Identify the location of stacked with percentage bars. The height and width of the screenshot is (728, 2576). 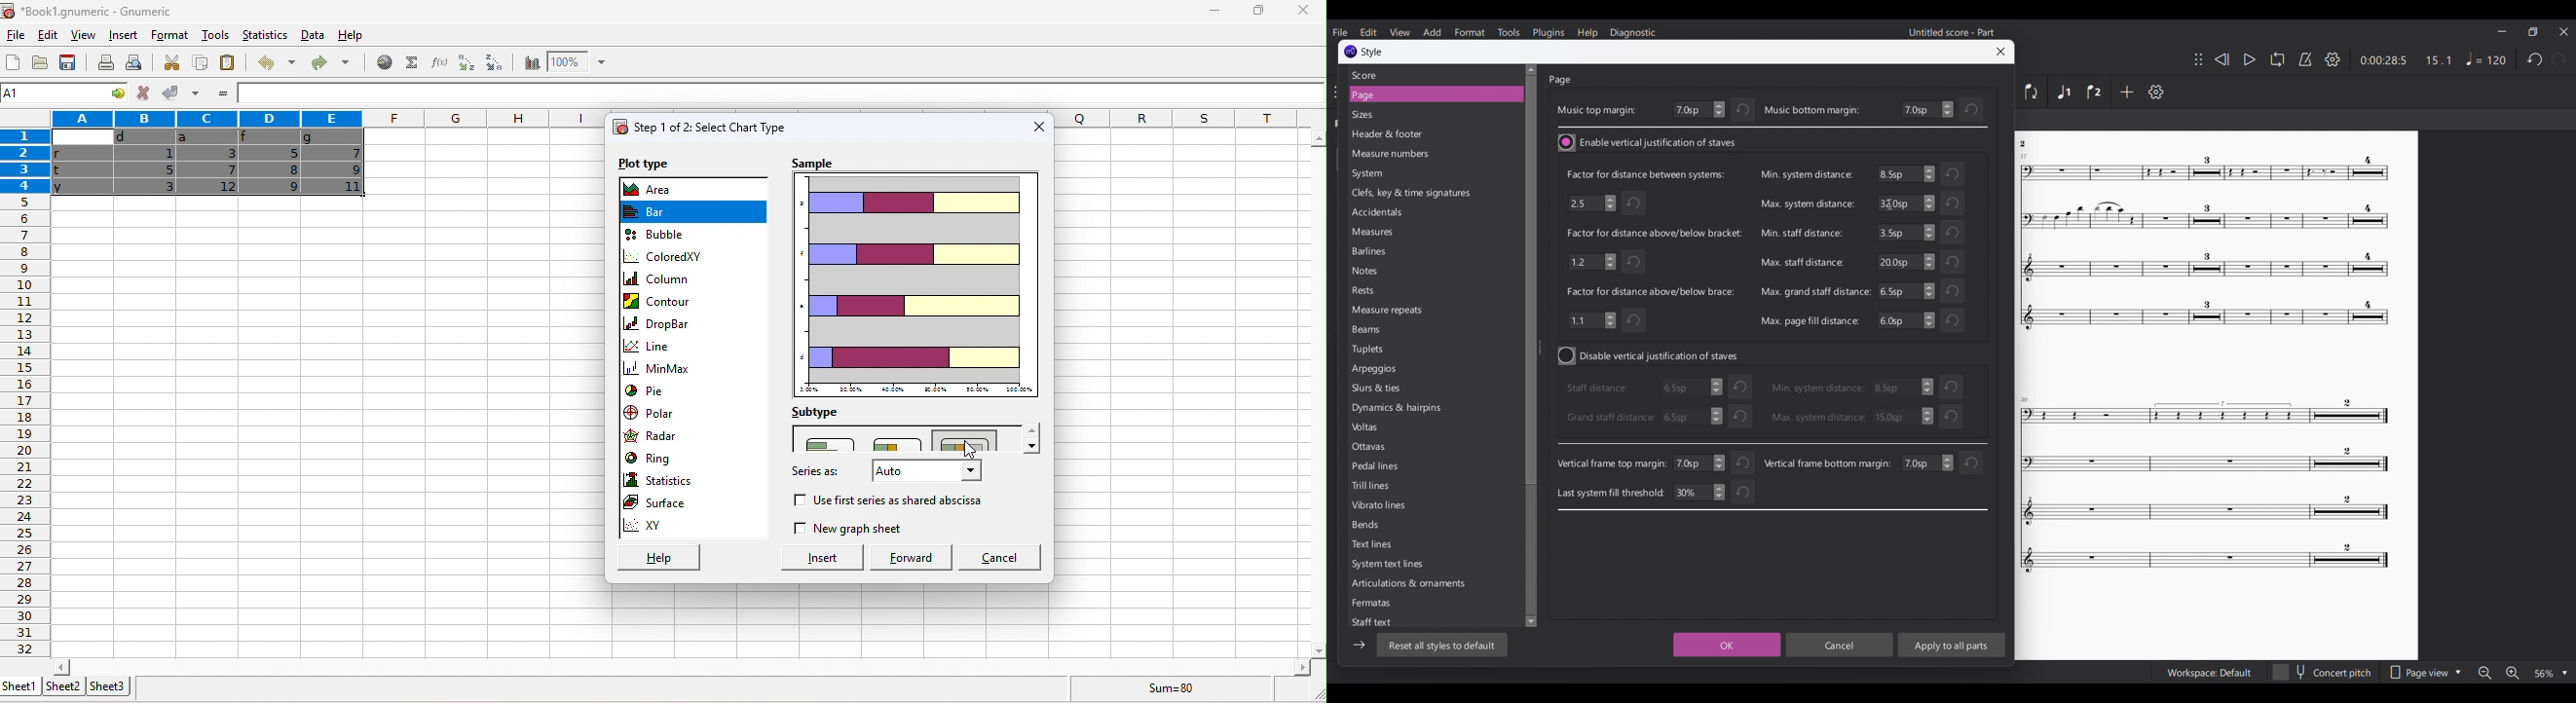
(969, 440).